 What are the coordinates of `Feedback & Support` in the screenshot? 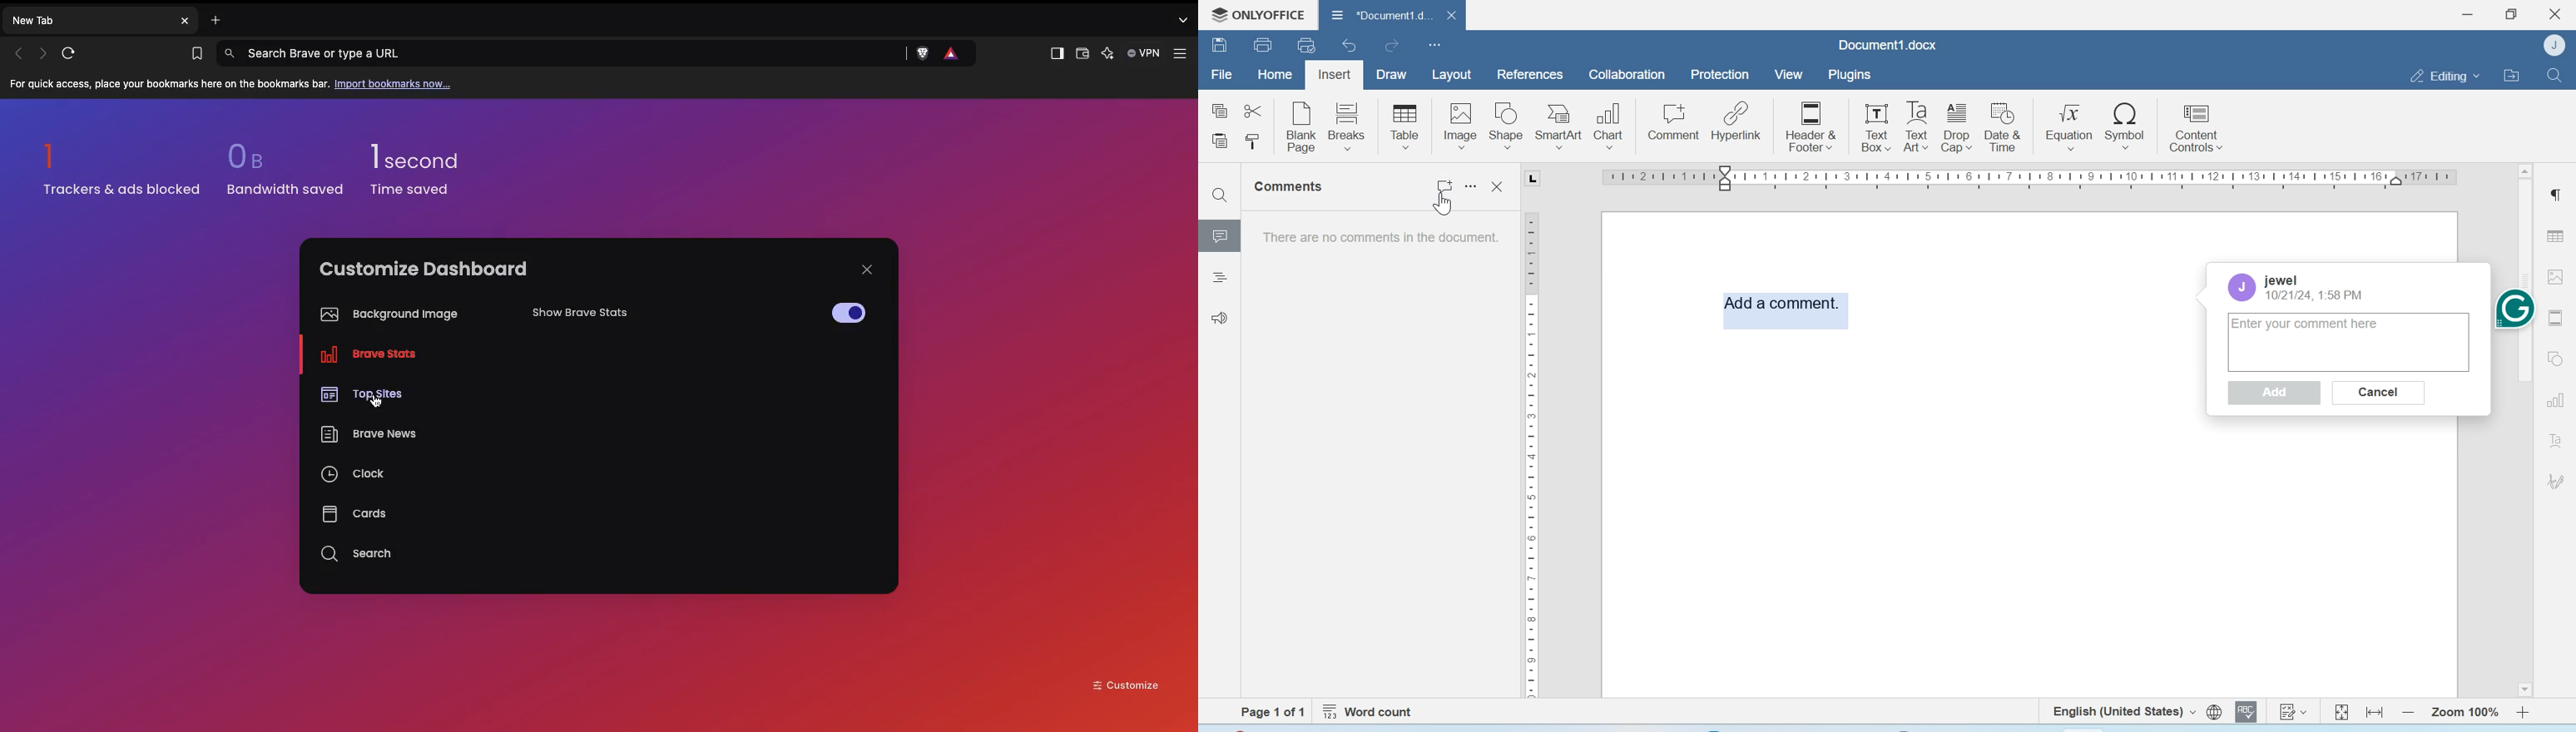 It's located at (1220, 317).